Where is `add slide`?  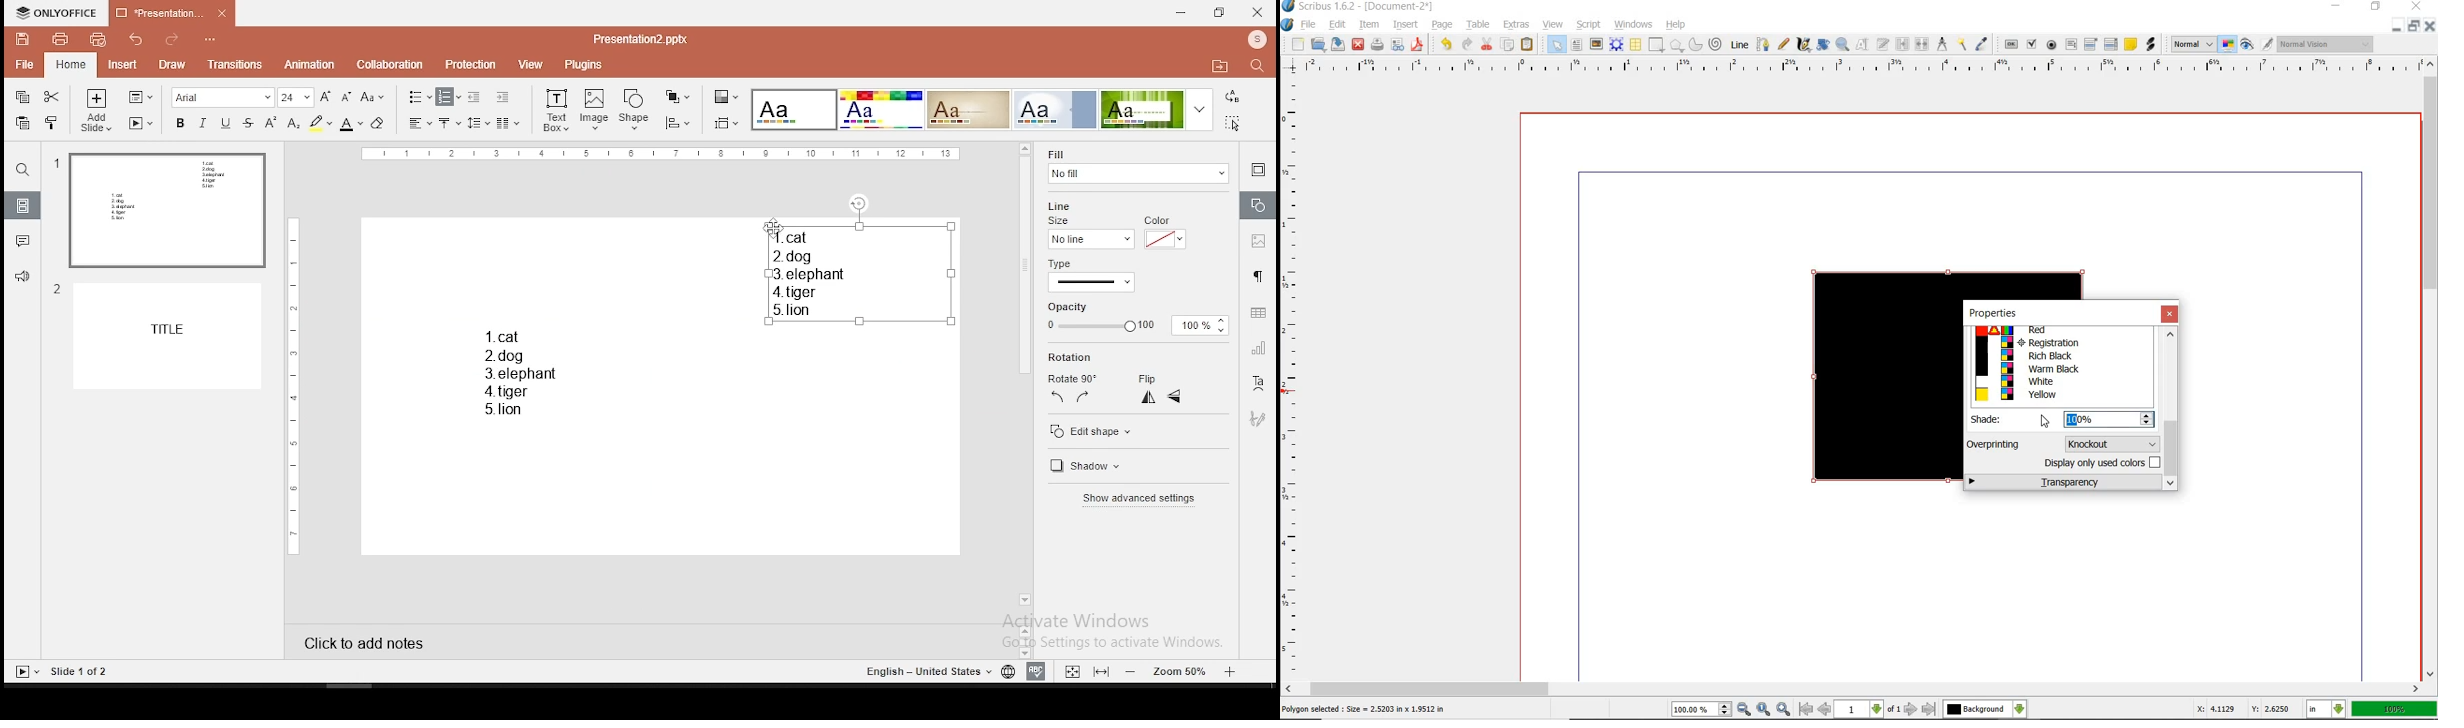
add slide is located at coordinates (97, 110).